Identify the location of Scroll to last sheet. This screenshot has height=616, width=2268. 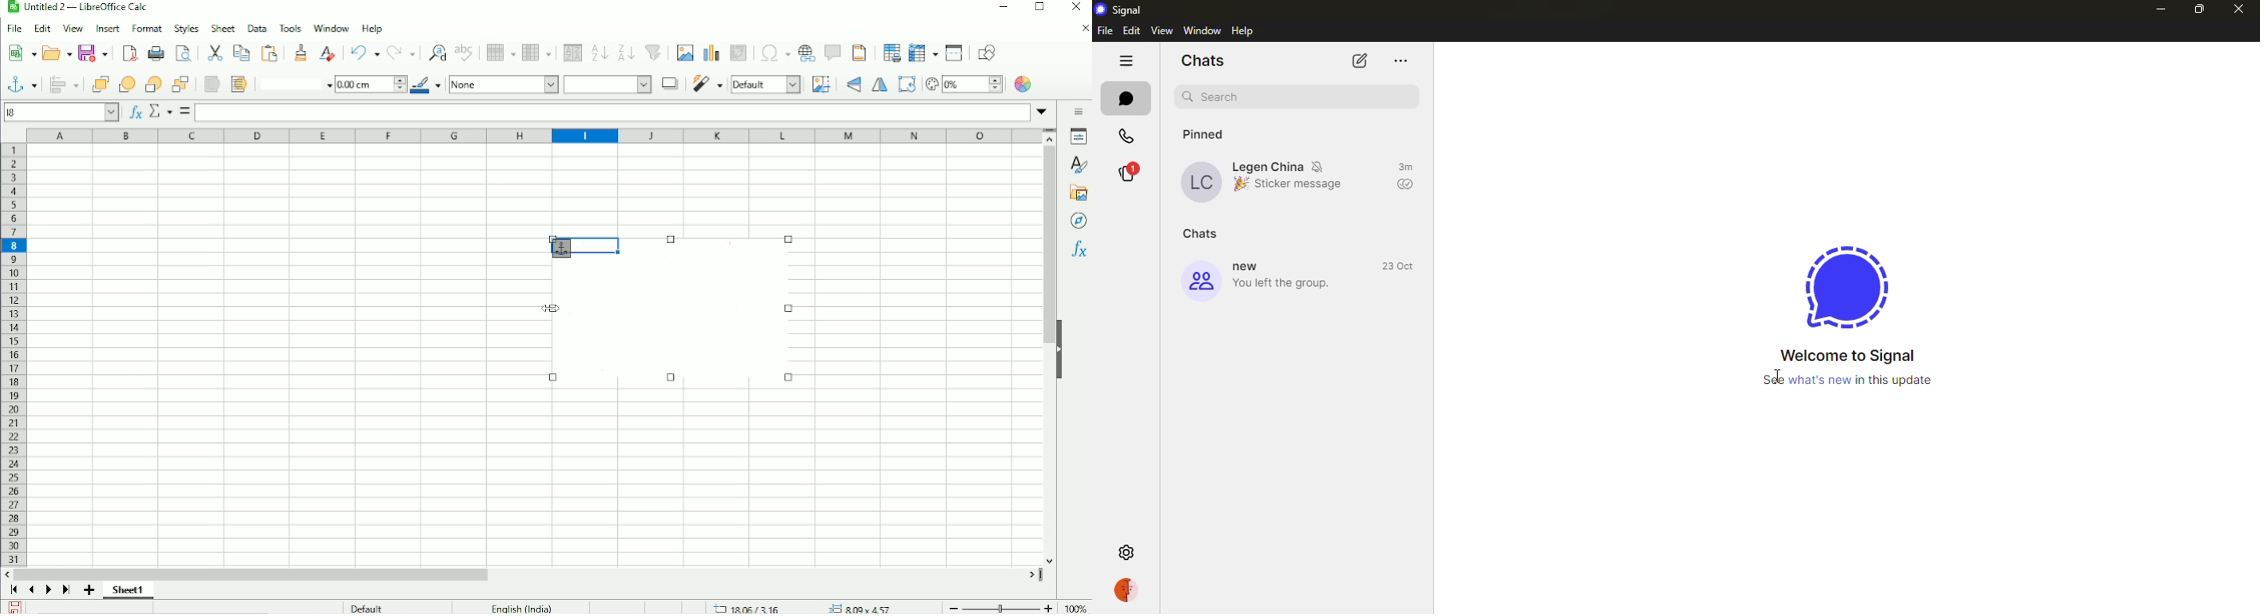
(66, 591).